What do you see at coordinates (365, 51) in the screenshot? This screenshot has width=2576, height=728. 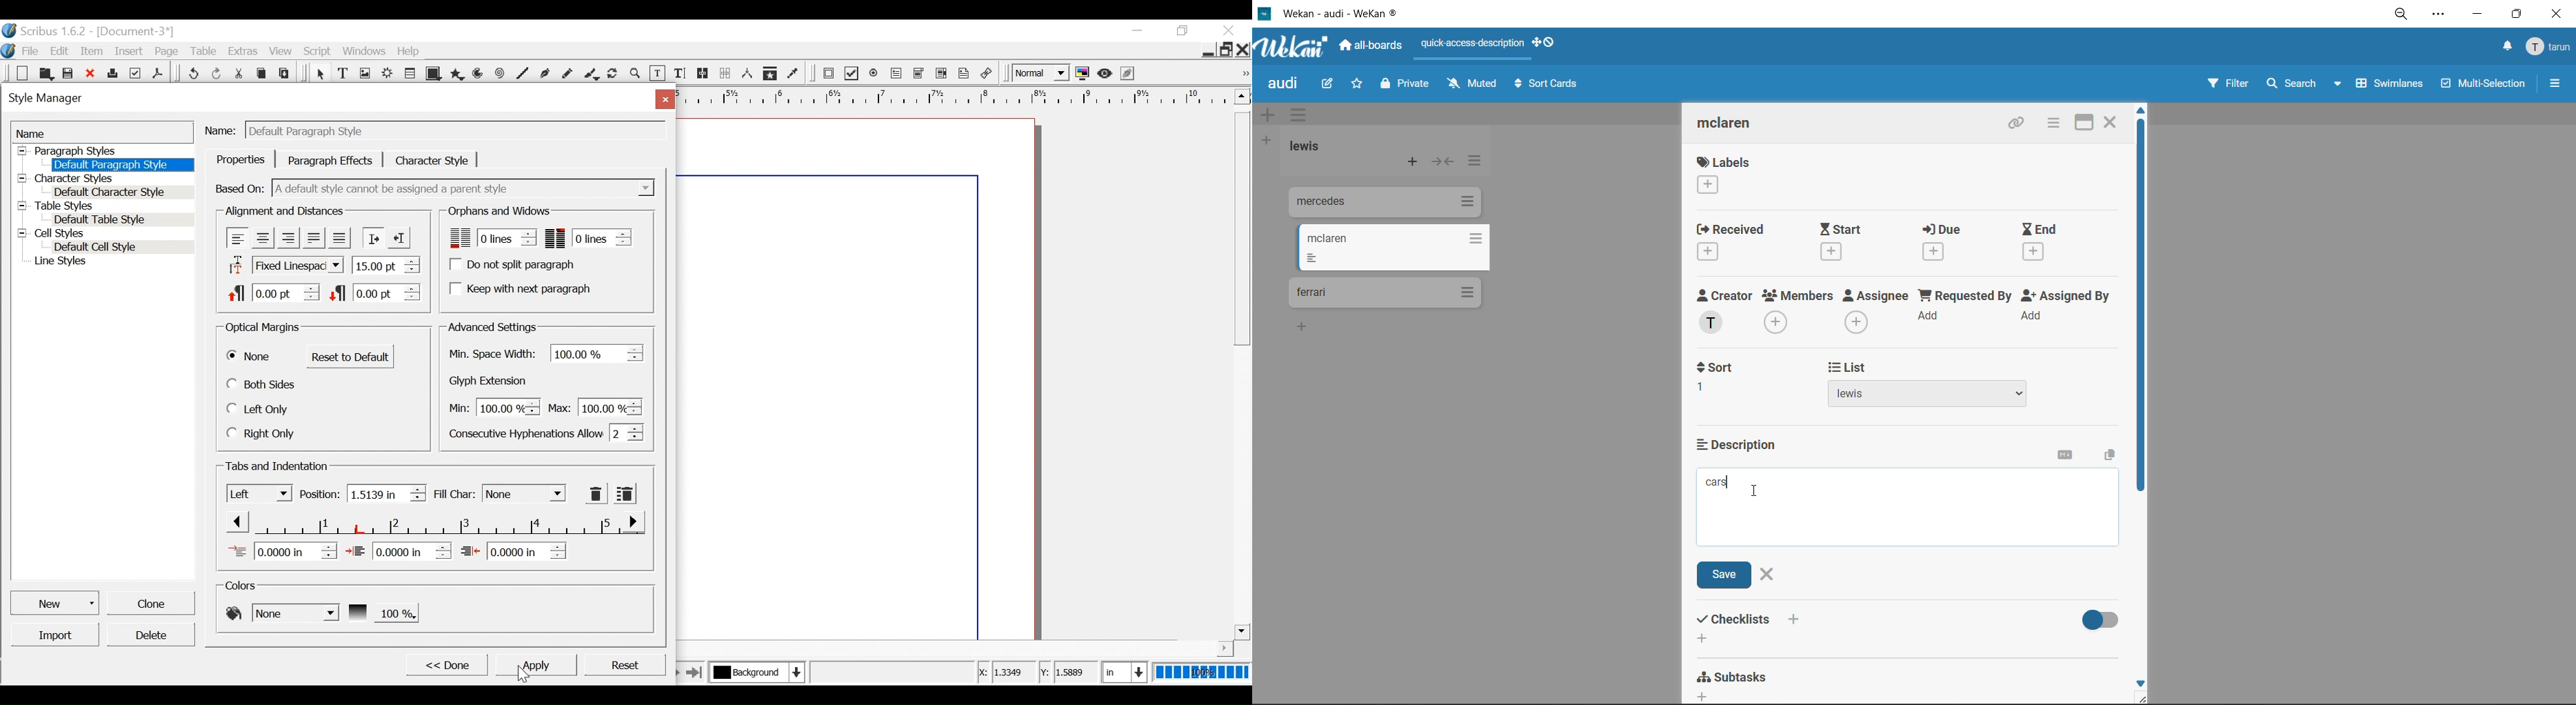 I see `Windows` at bounding box center [365, 51].